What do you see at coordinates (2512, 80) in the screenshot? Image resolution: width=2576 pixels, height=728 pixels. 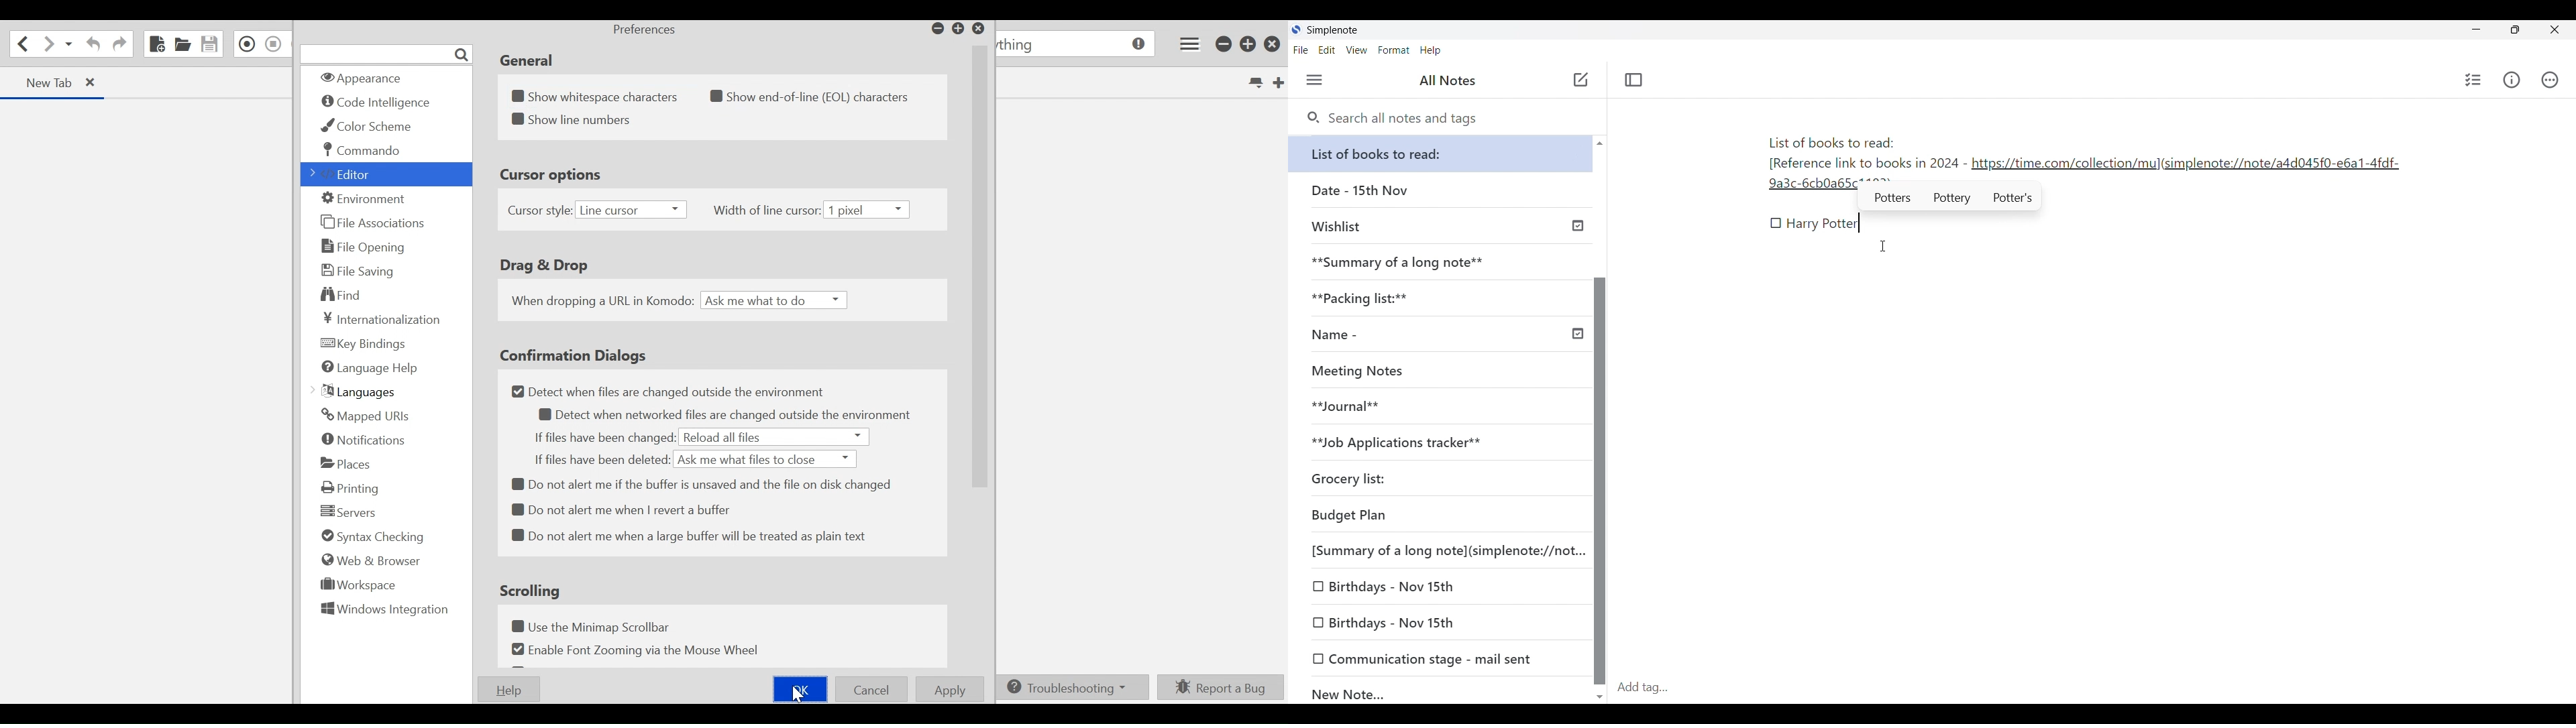 I see `Info` at bounding box center [2512, 80].